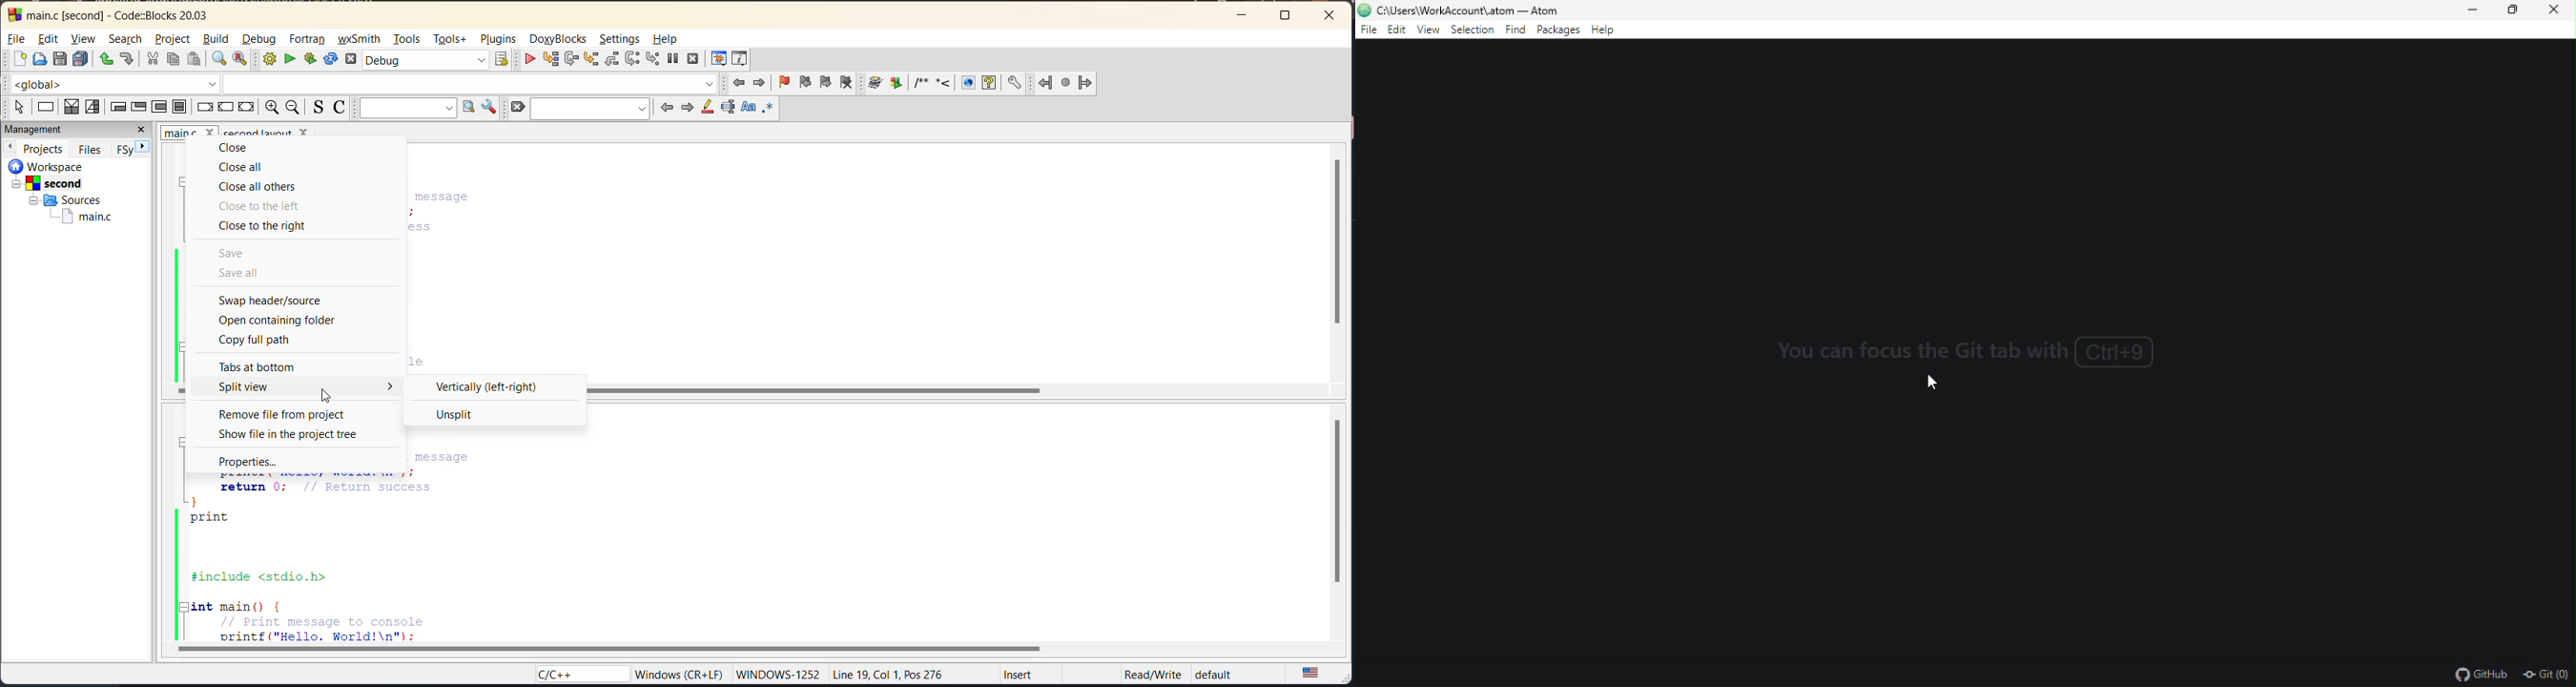  Describe the element at coordinates (85, 40) in the screenshot. I see `view` at that location.